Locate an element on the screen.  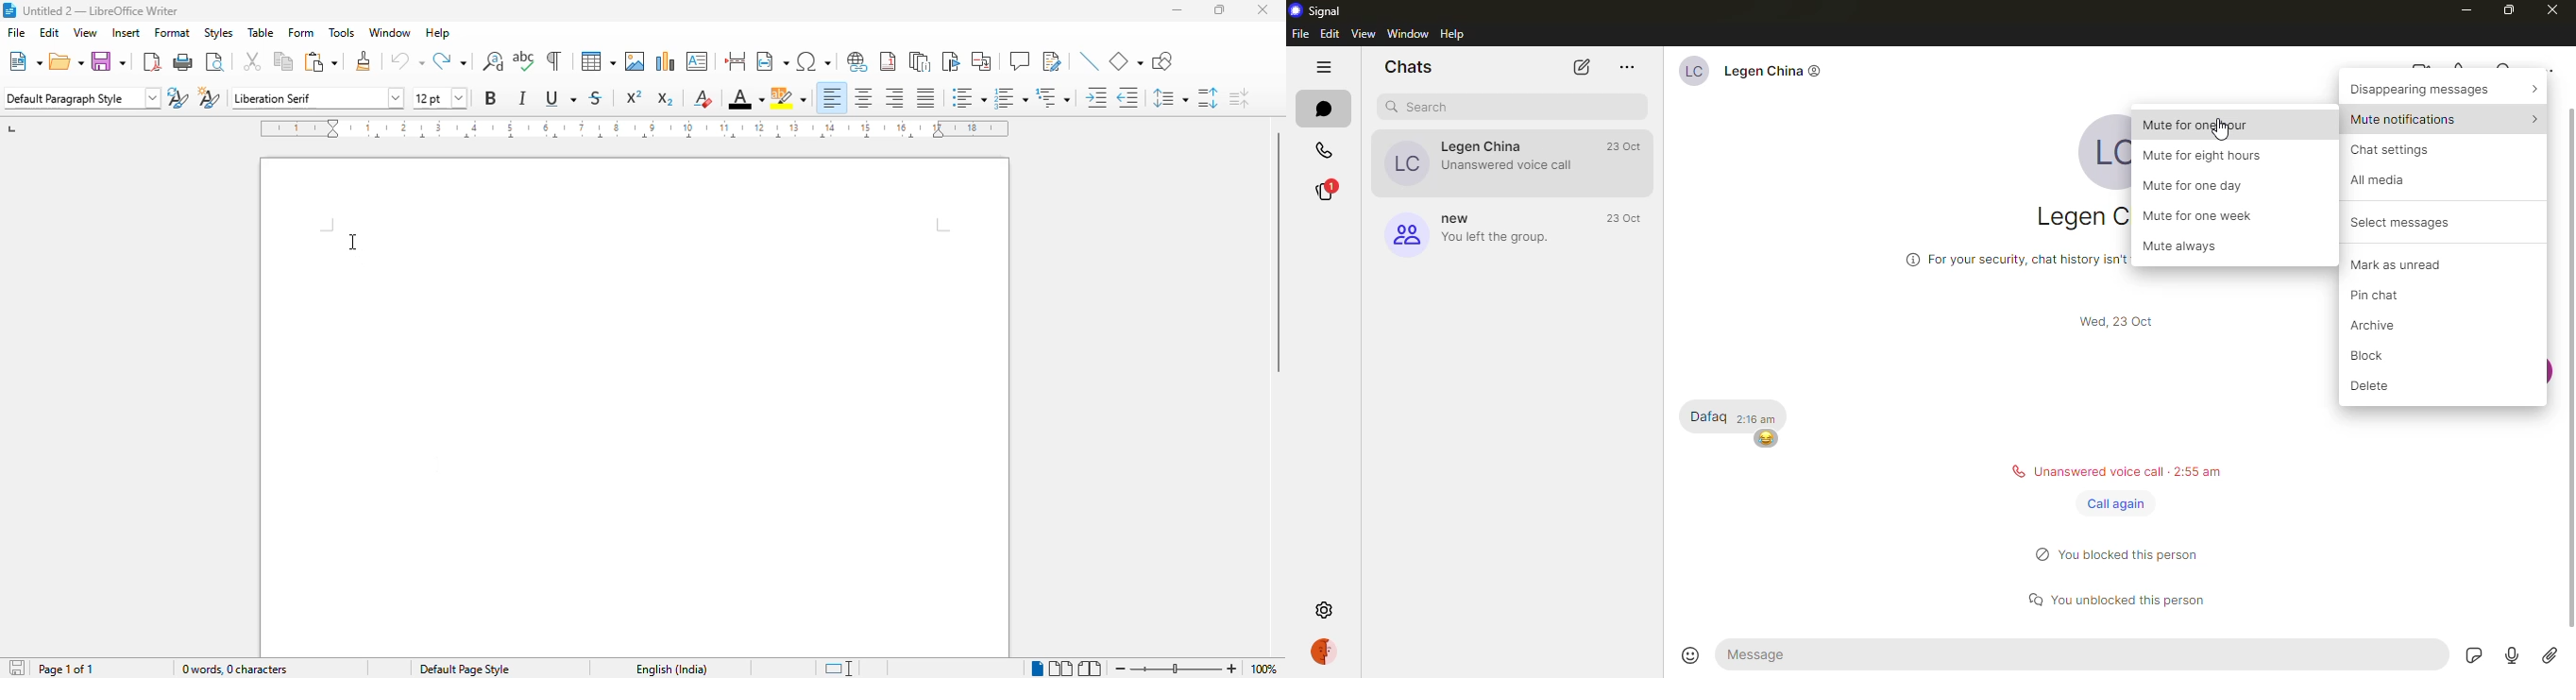
time is located at coordinates (1629, 216).